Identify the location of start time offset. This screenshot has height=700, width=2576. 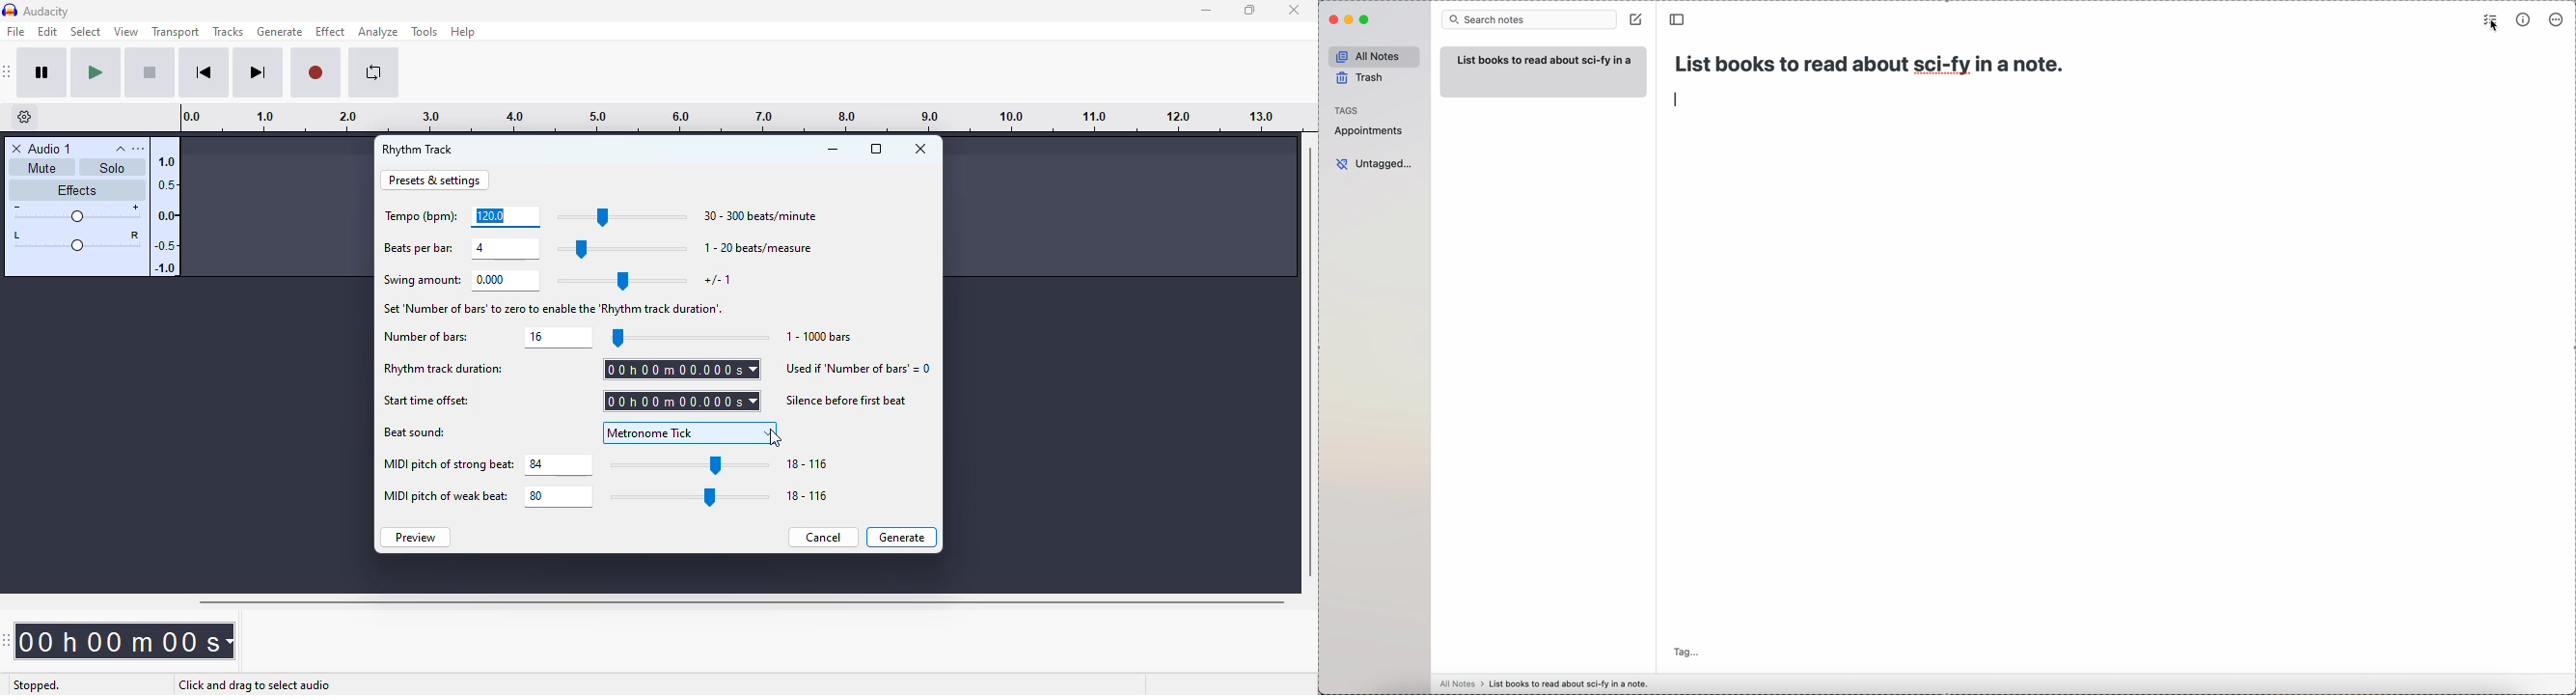
(426, 402).